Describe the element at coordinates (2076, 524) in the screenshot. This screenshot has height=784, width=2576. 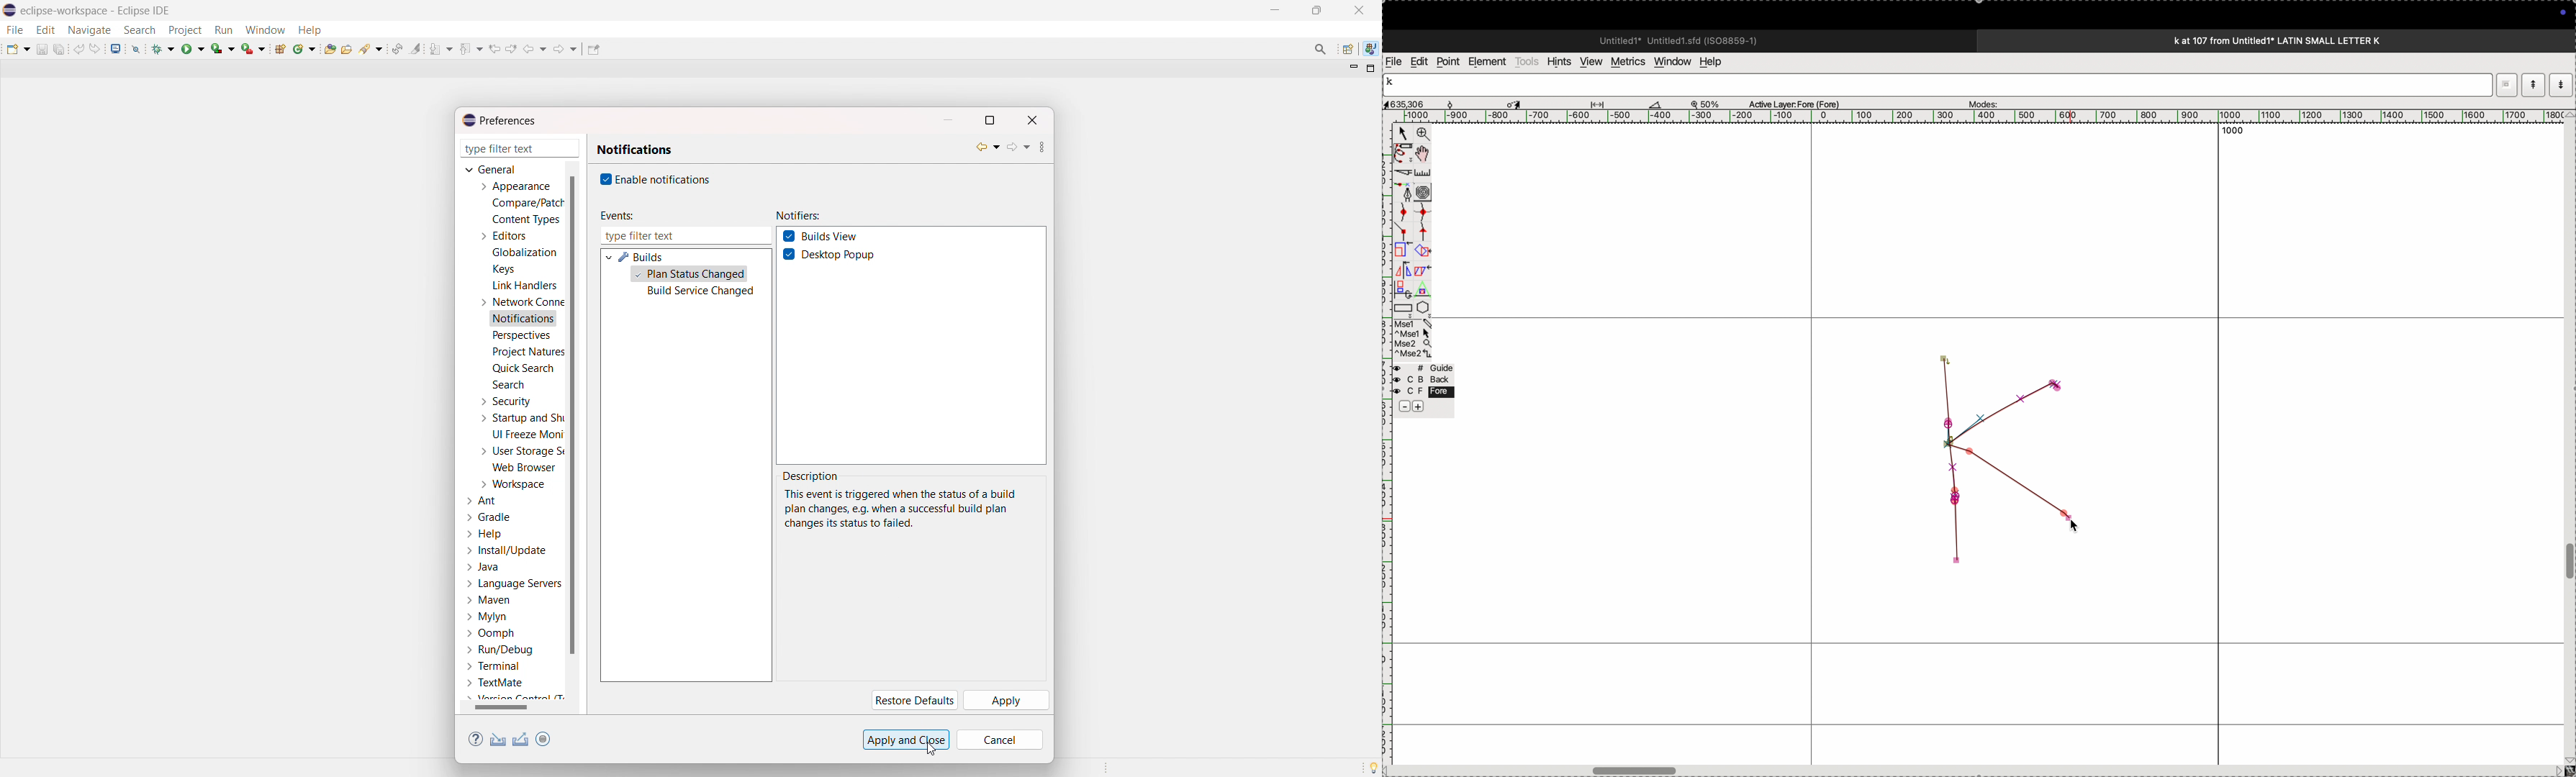
I see `cursor` at that location.